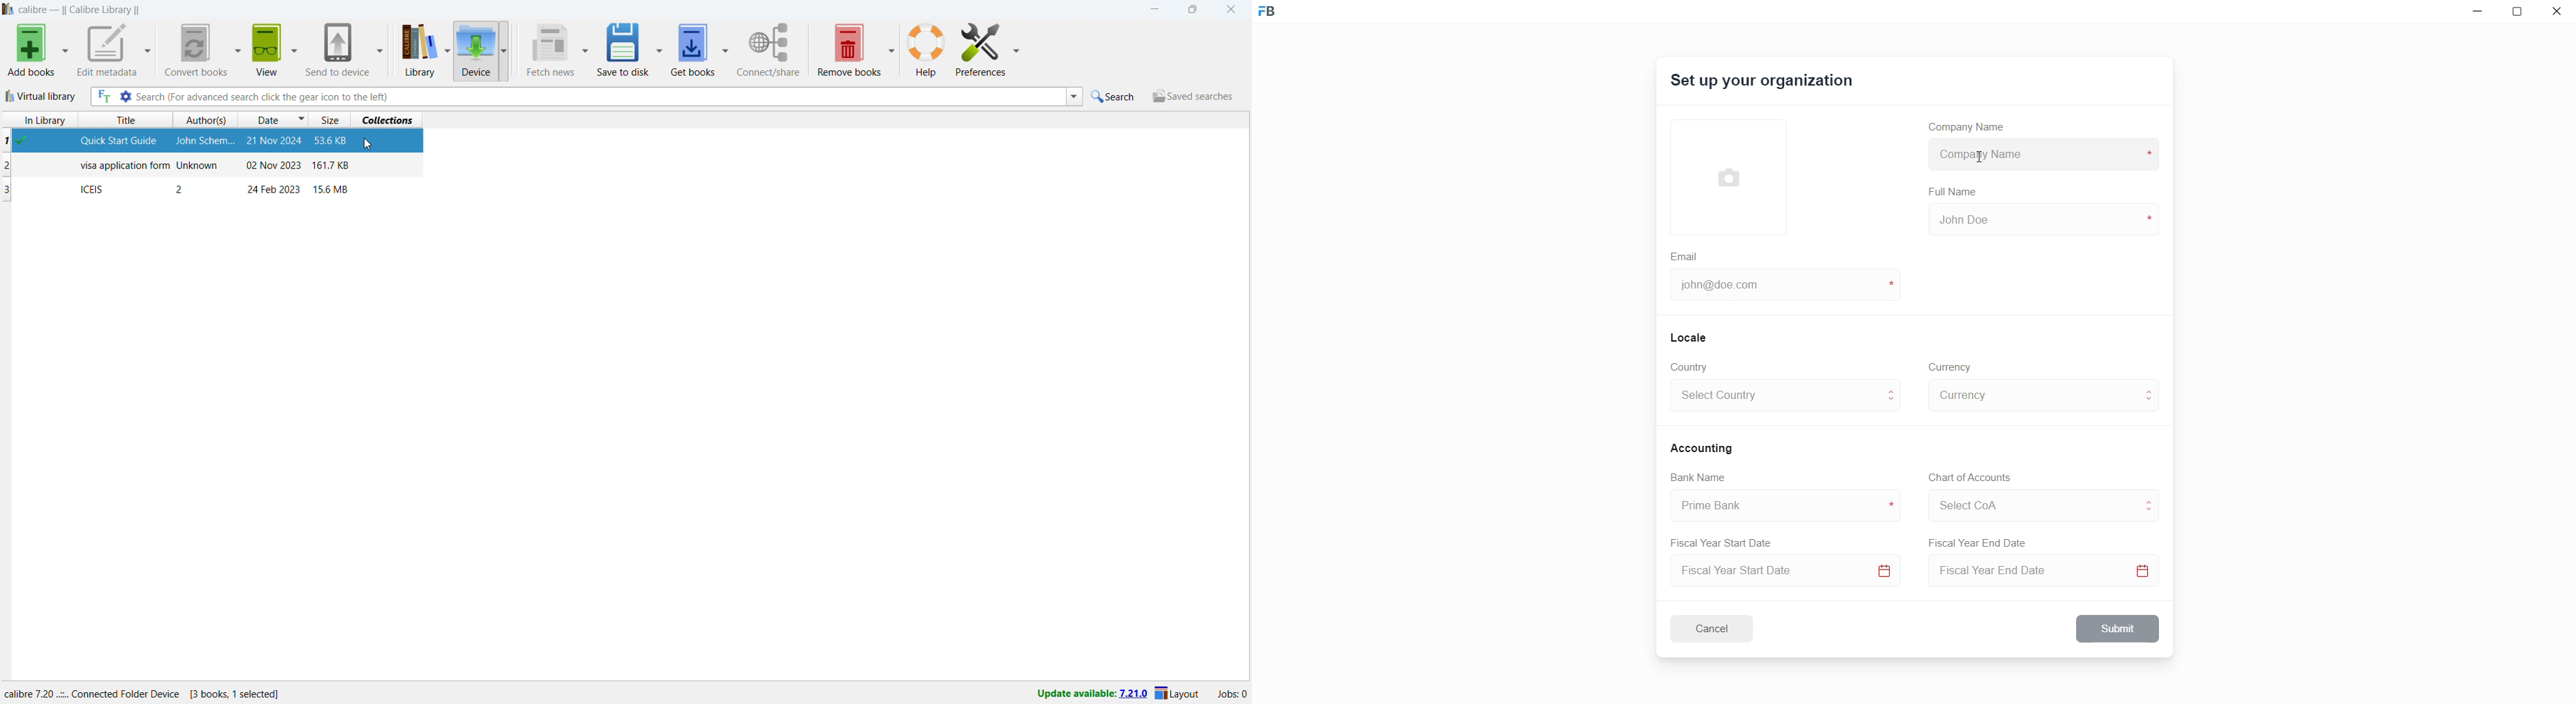  I want to click on Fiscal Year Start Date, so click(1726, 540).